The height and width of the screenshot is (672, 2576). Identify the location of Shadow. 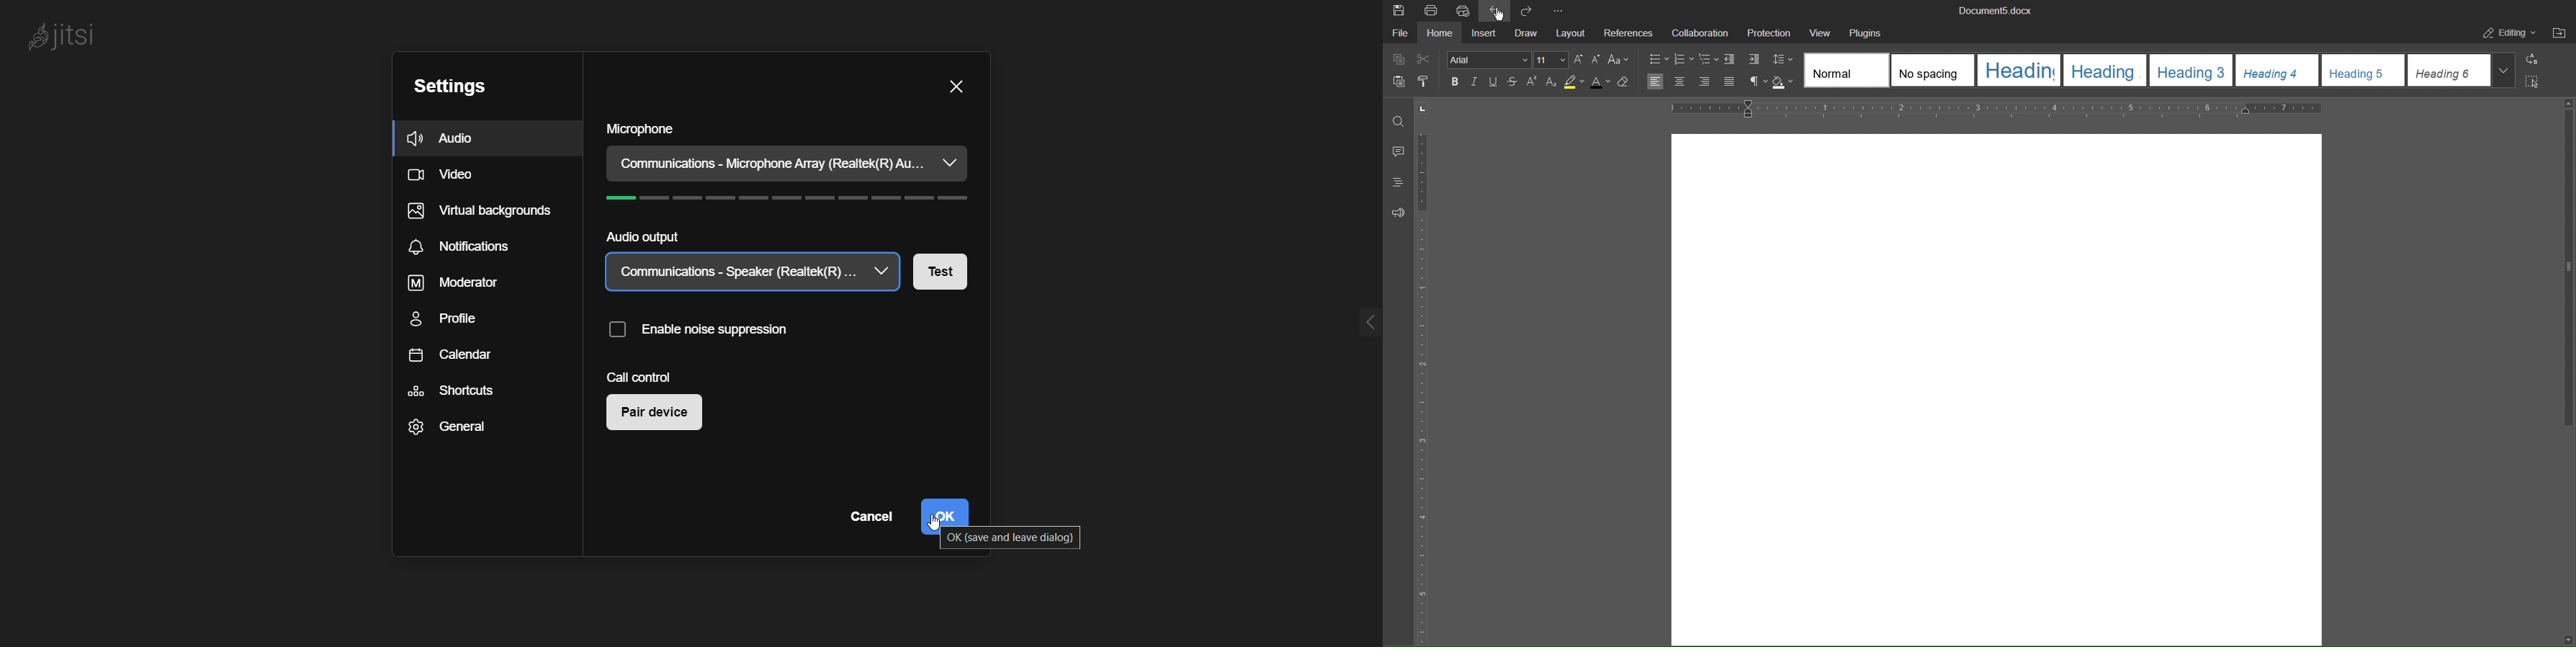
(1783, 83).